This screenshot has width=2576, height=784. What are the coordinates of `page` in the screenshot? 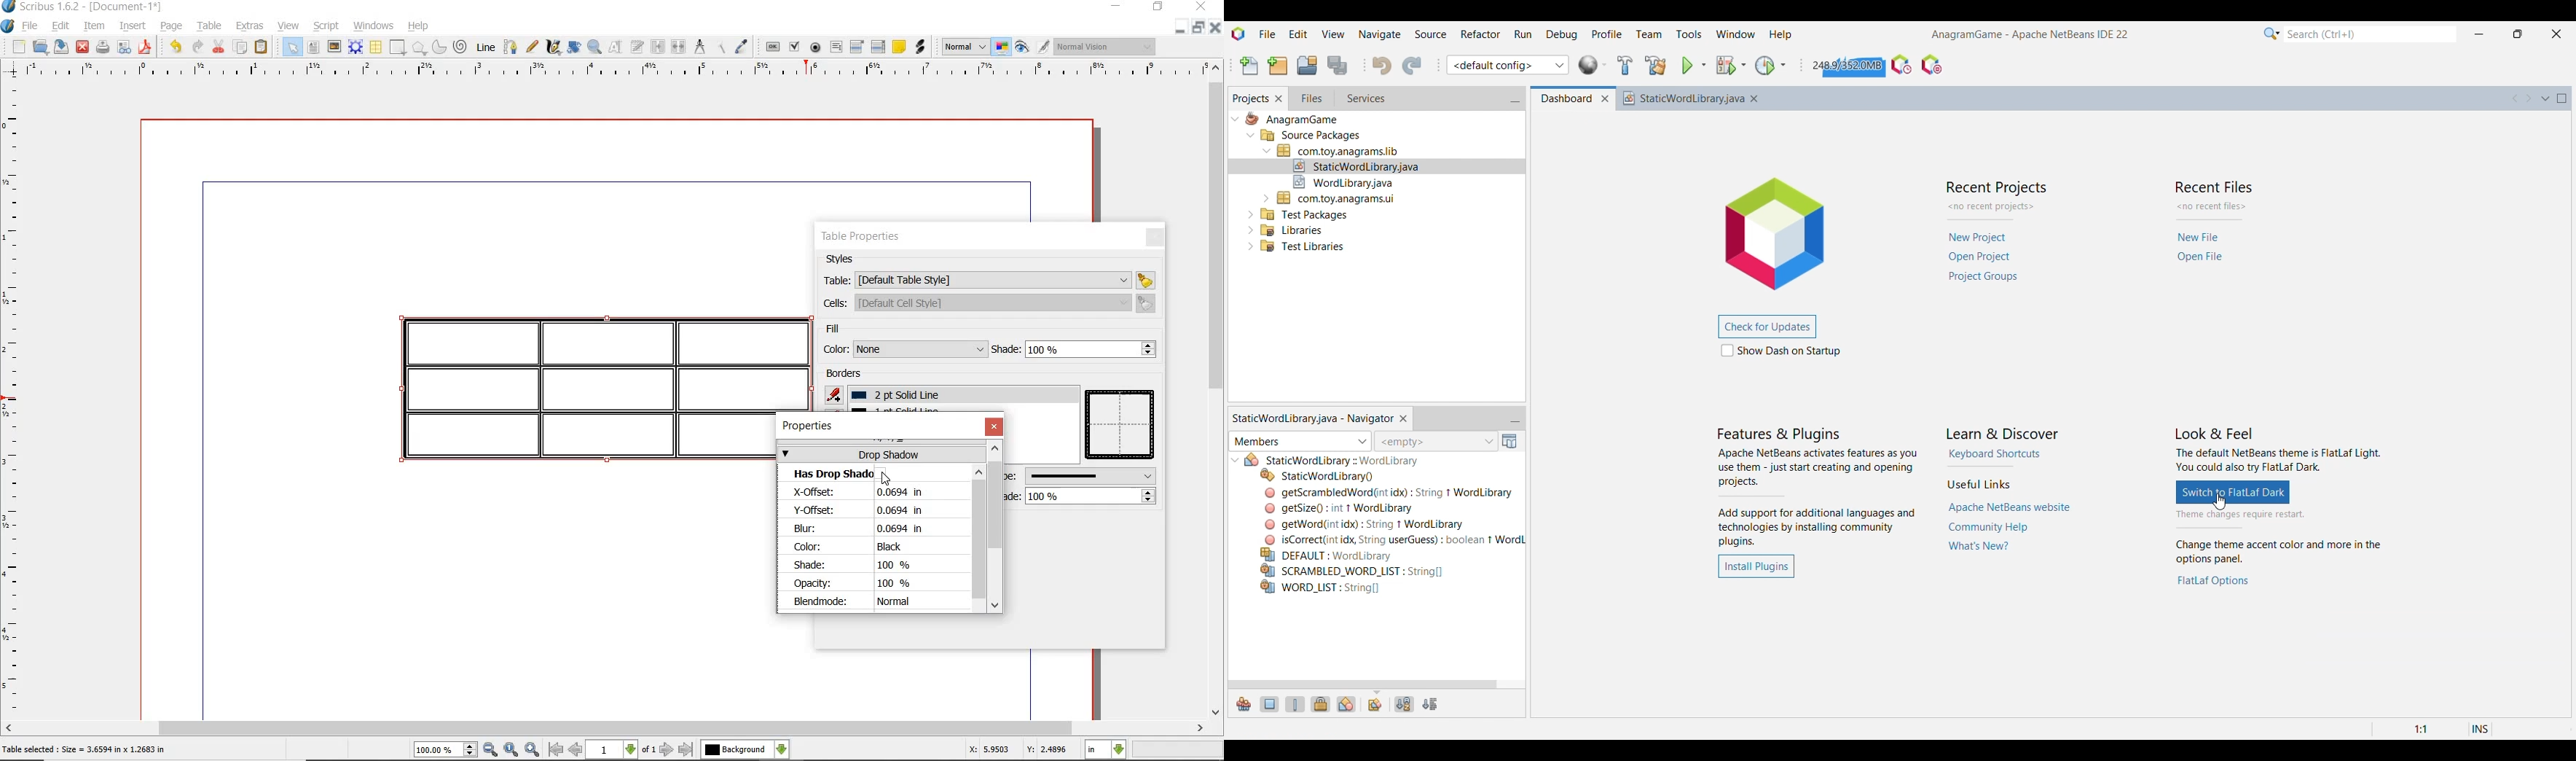 It's located at (172, 27).